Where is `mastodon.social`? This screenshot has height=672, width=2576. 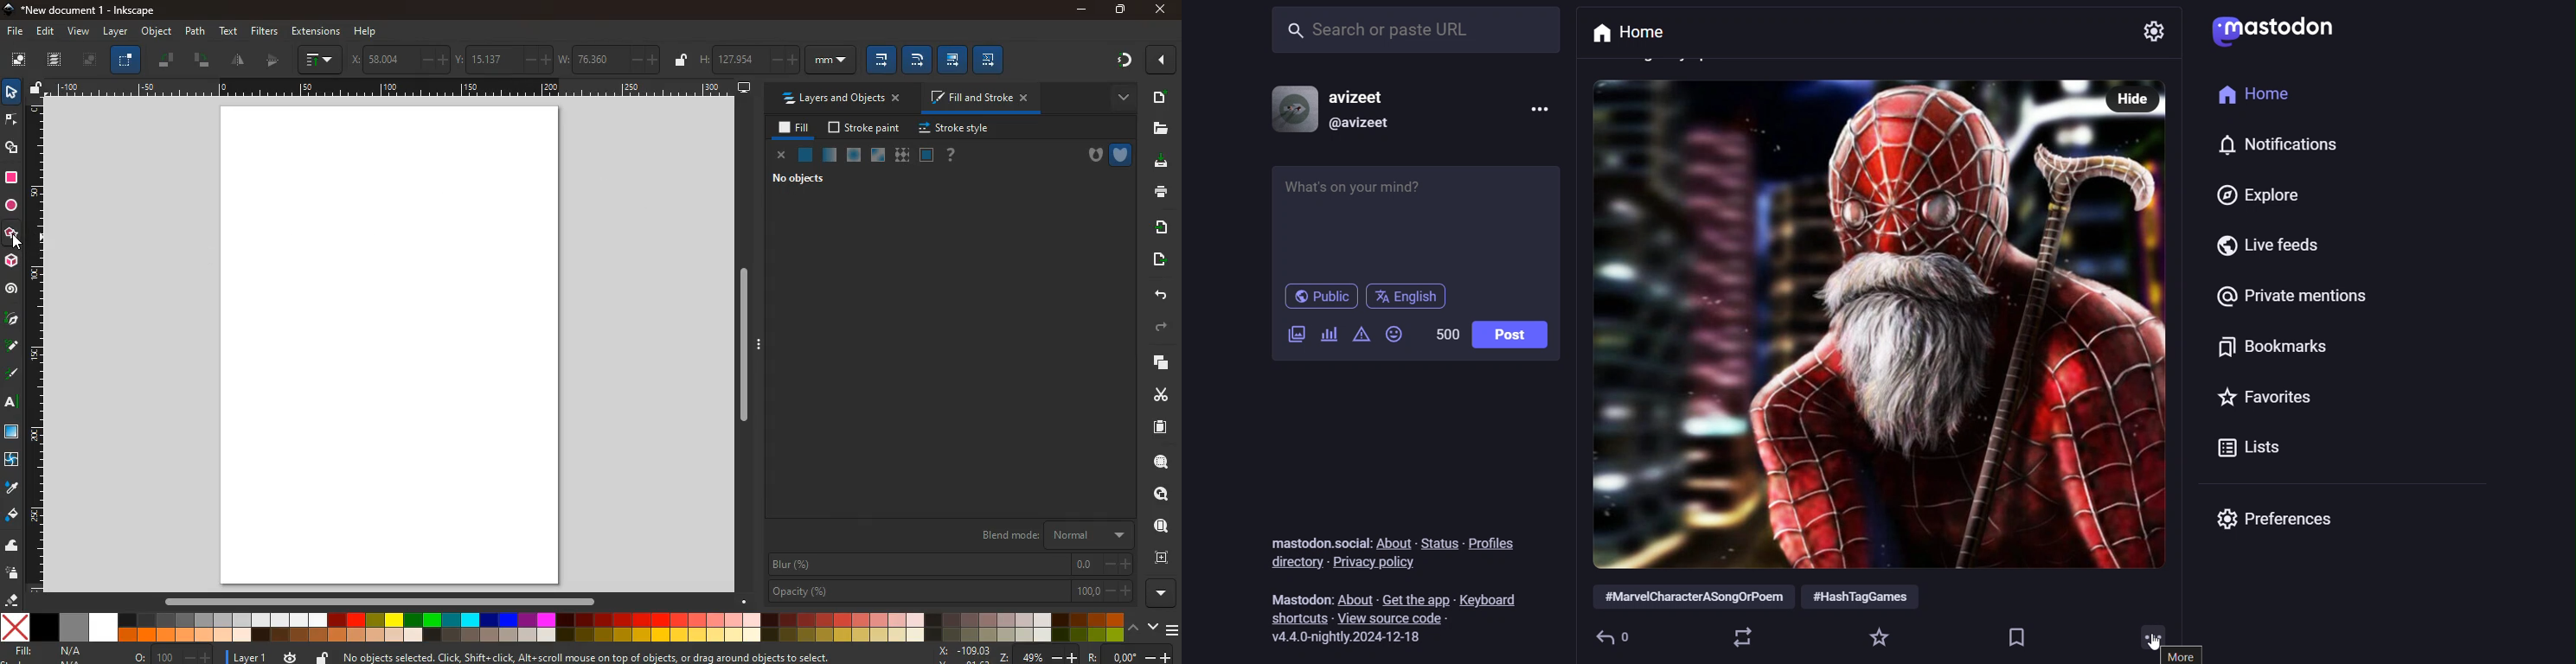 mastodon.social is located at coordinates (1312, 540).